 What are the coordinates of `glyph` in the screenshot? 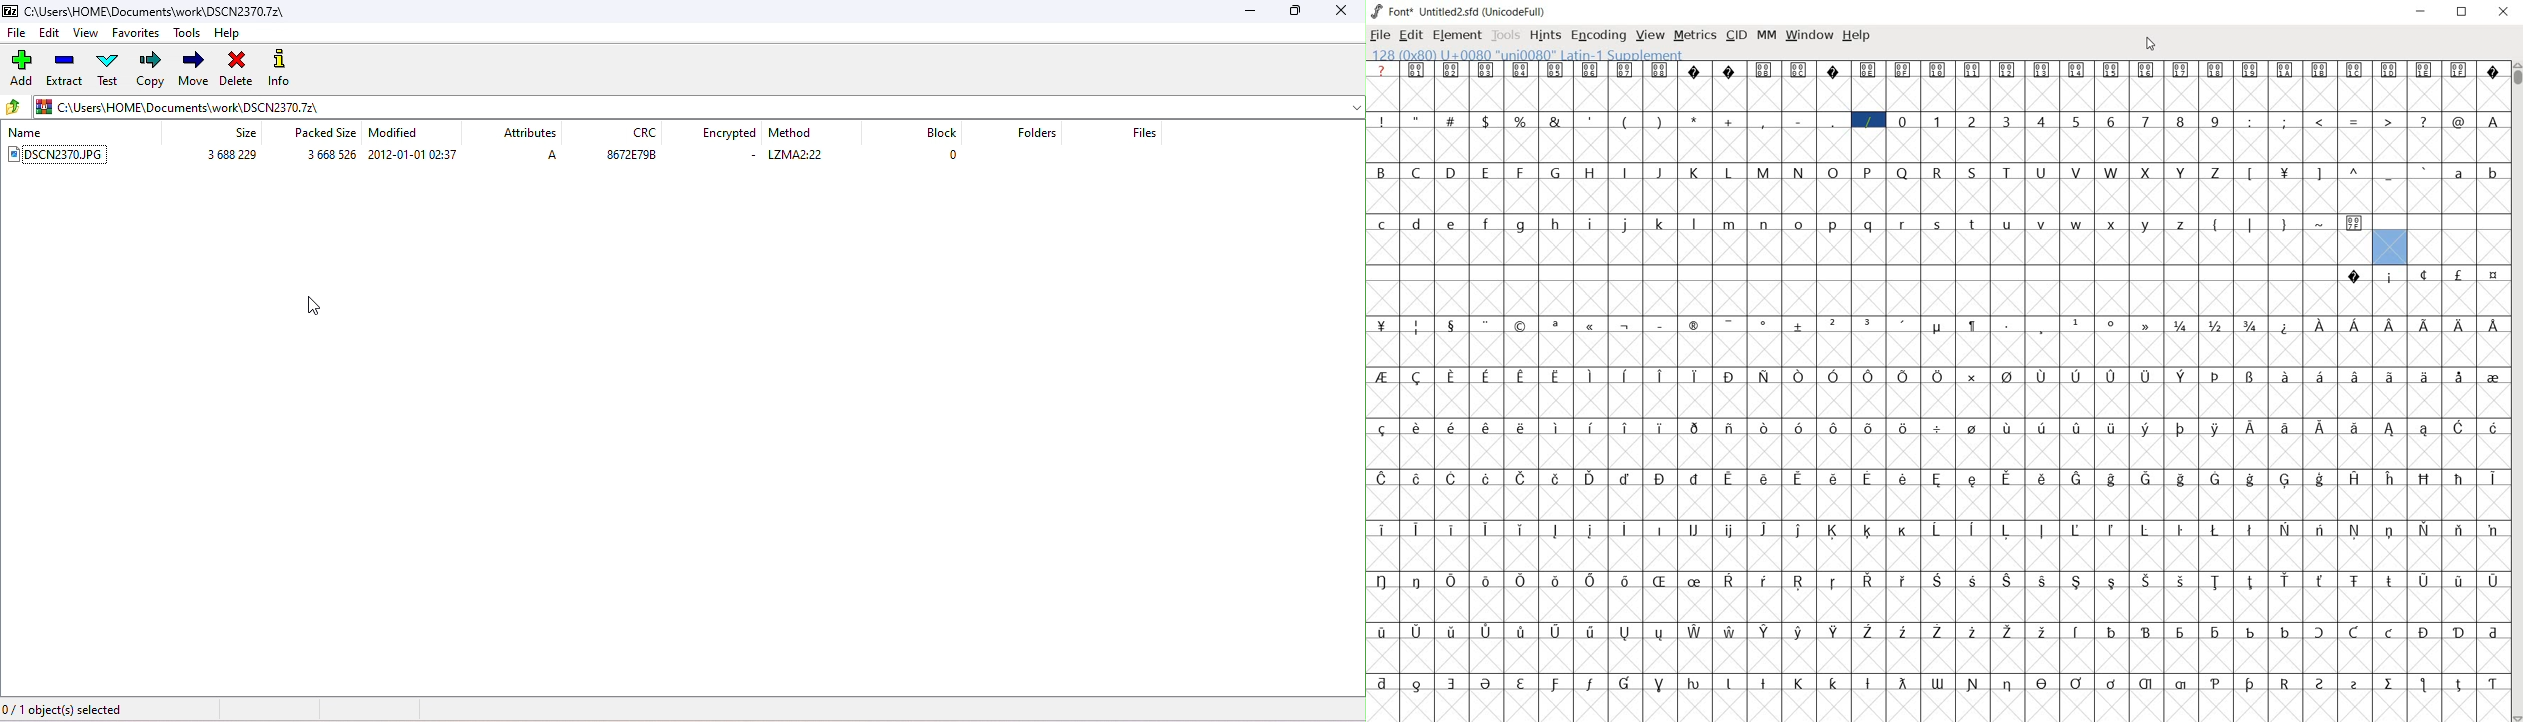 It's located at (1694, 529).